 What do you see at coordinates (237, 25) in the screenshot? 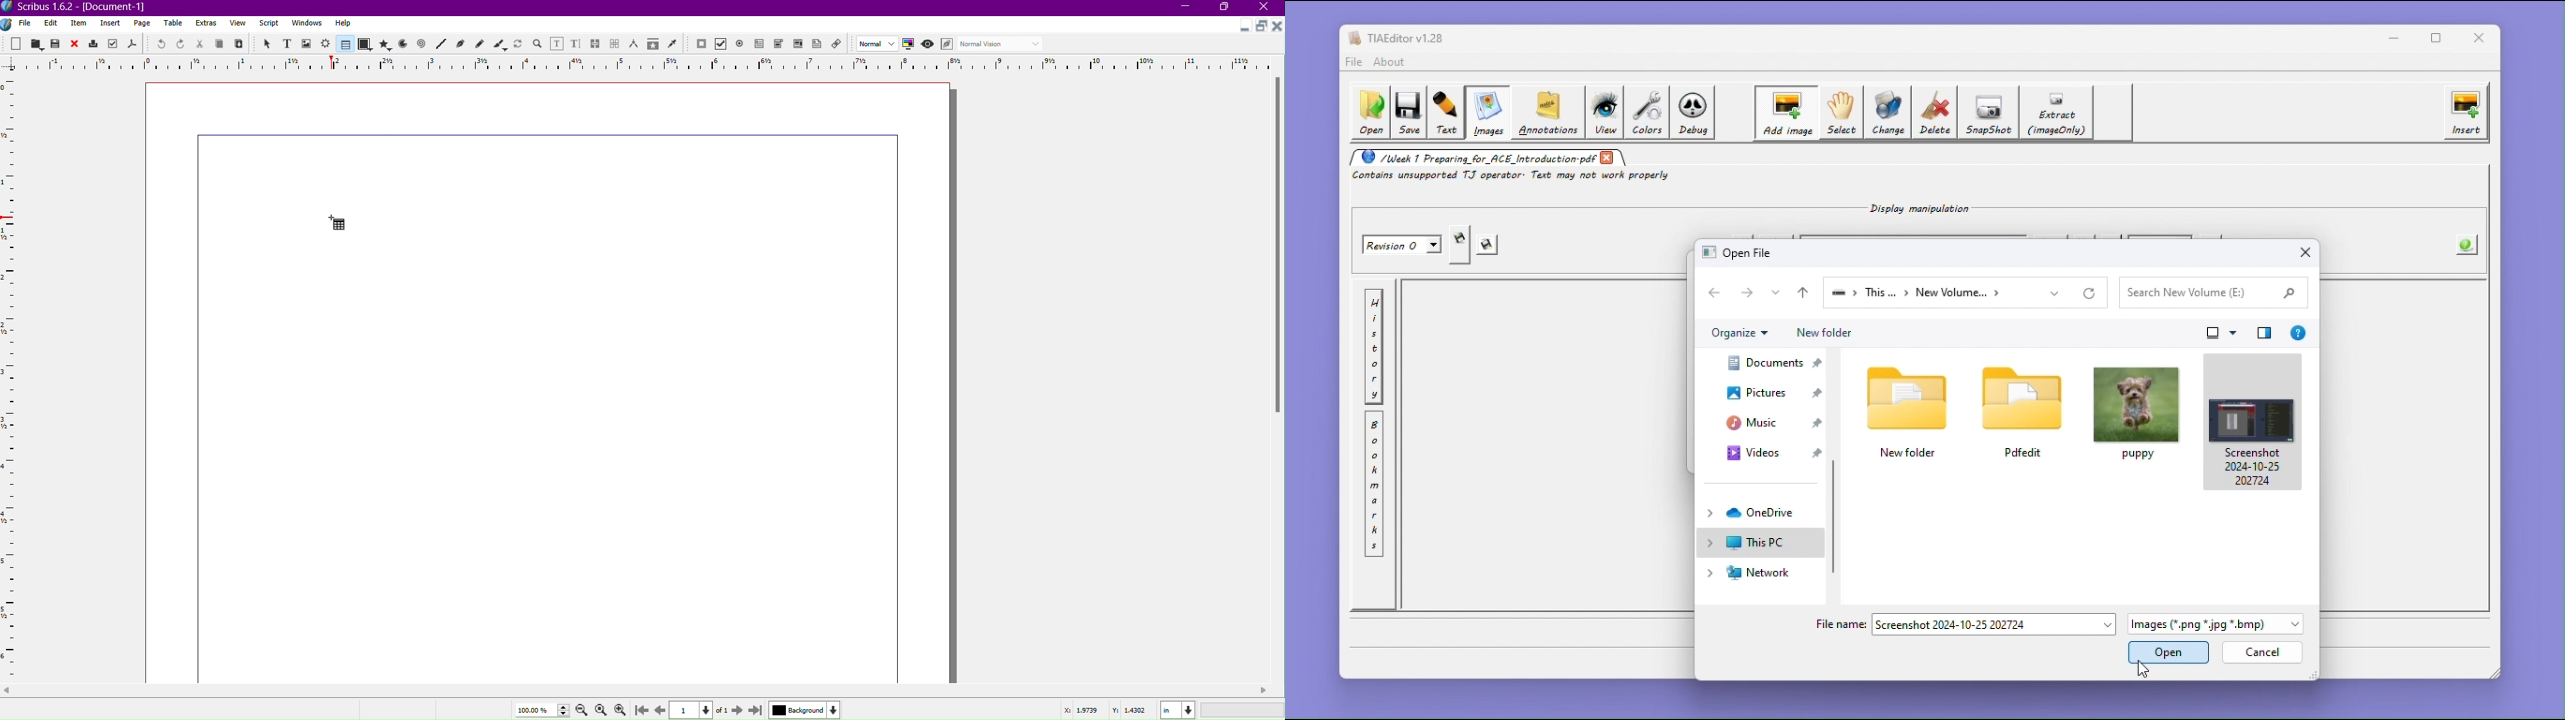
I see `View` at bounding box center [237, 25].